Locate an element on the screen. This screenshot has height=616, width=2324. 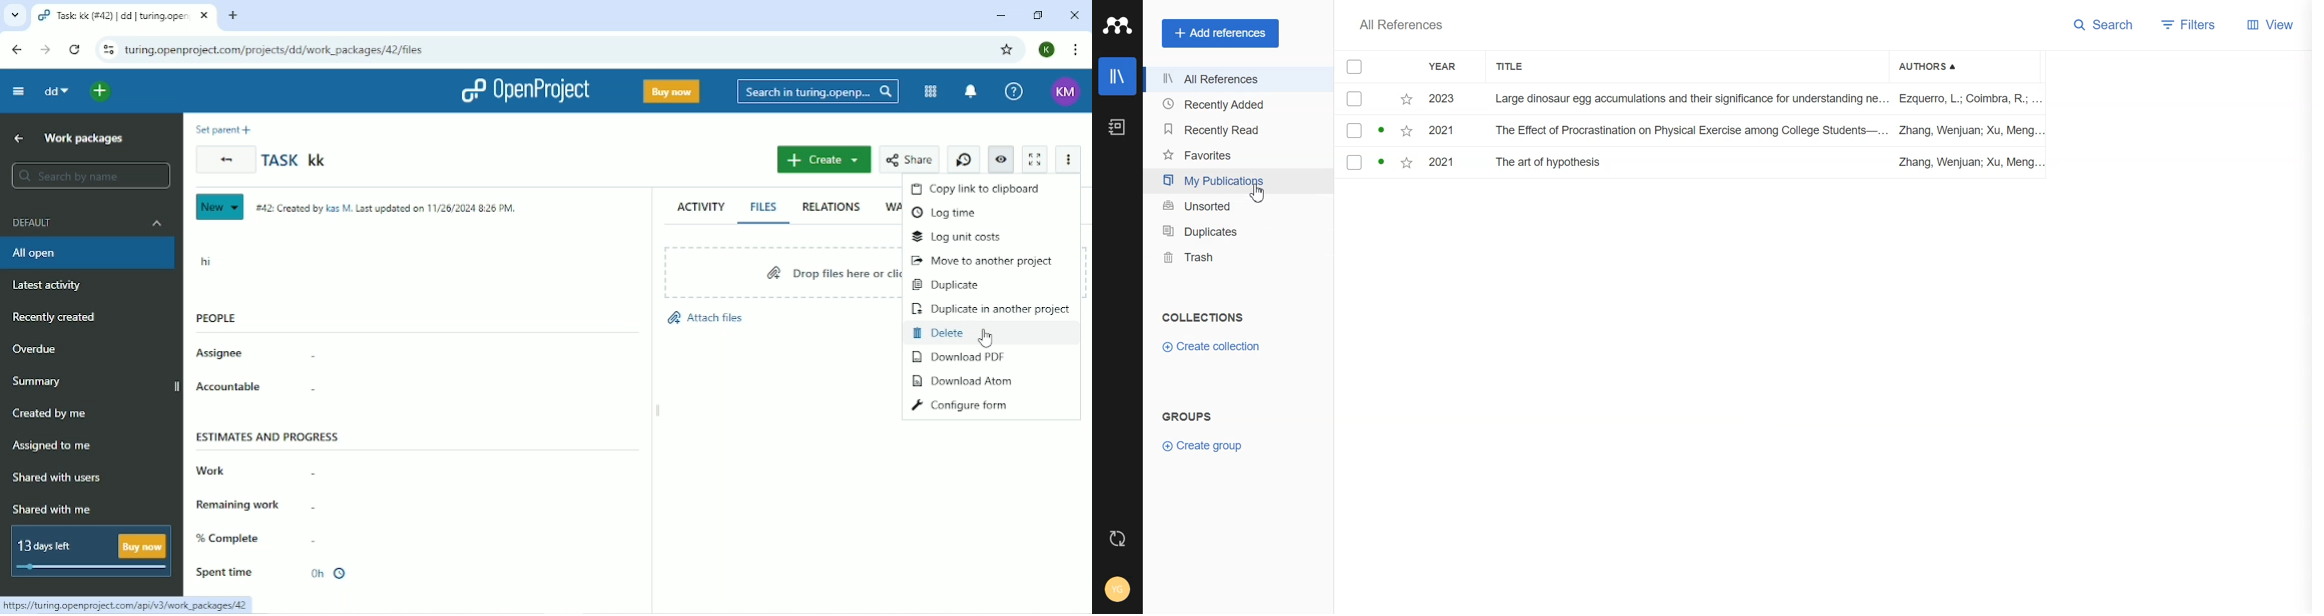
Log time is located at coordinates (946, 212).